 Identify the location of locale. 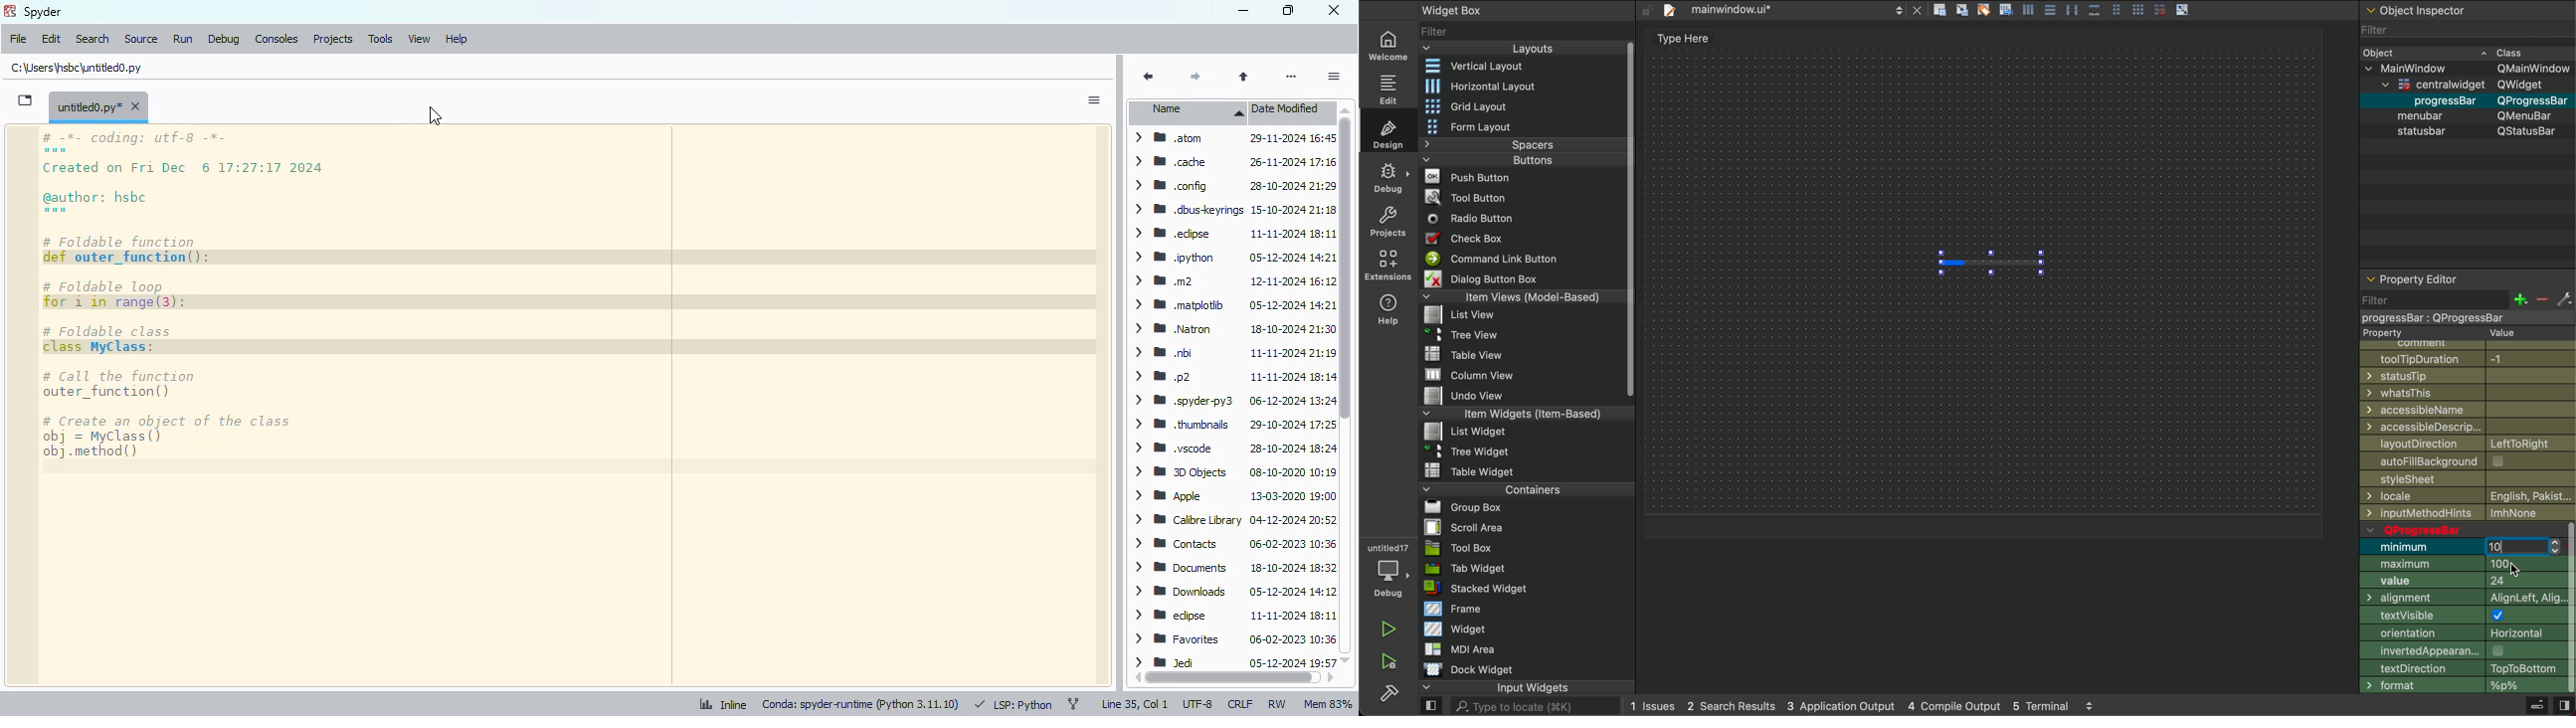
(2468, 496).